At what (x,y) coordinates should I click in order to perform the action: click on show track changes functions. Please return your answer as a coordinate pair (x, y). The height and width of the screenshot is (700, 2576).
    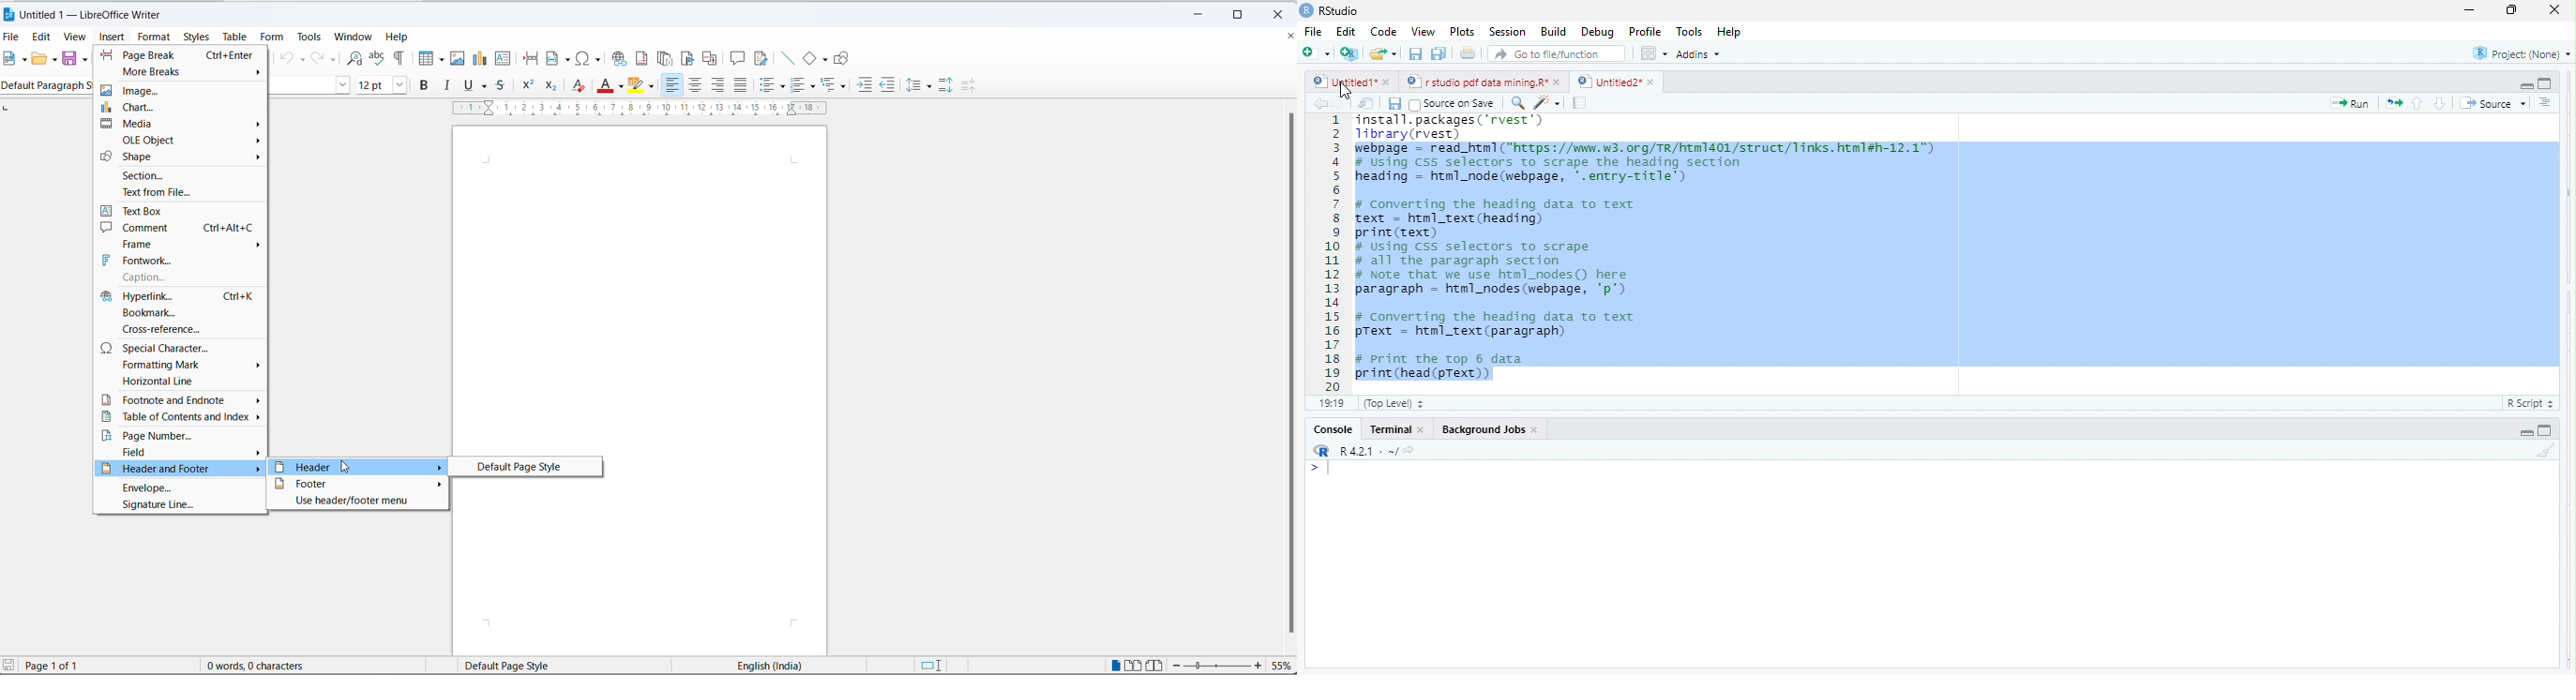
    Looking at the image, I should click on (761, 60).